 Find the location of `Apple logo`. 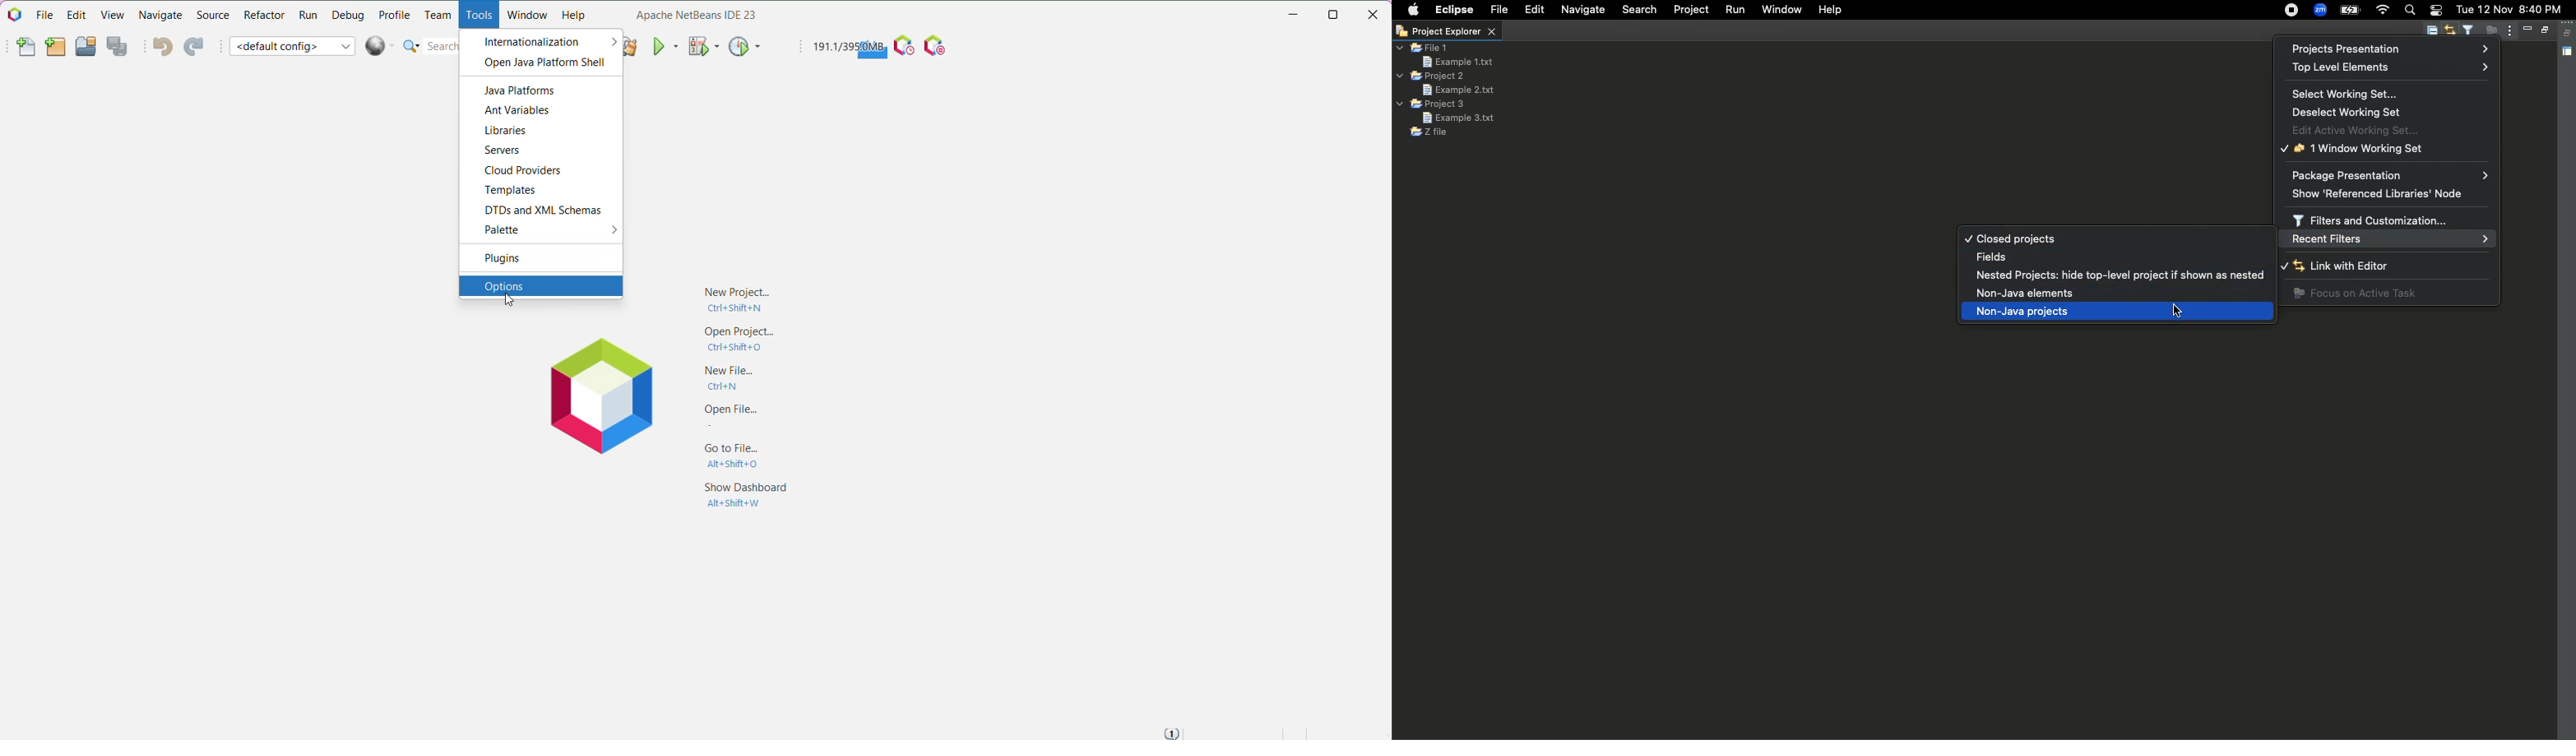

Apple logo is located at coordinates (1414, 9).